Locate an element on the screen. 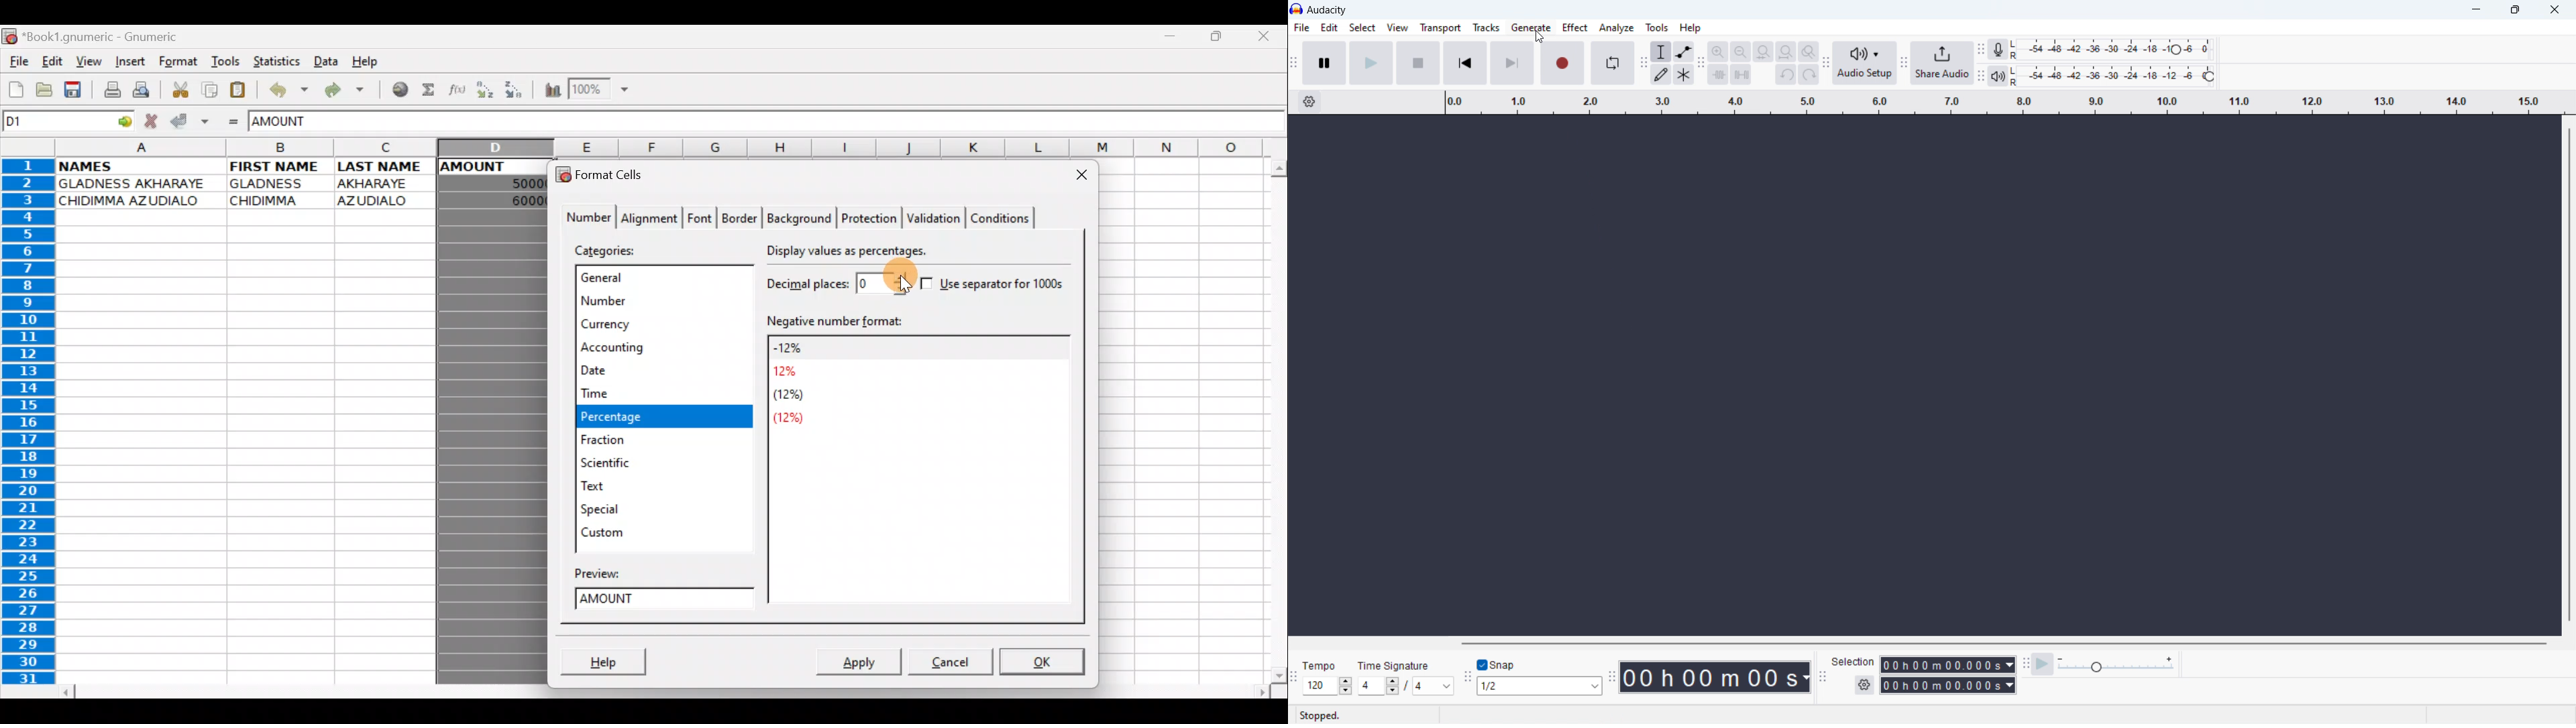 The height and width of the screenshot is (728, 2576). zoom toggle is located at coordinates (1809, 52).